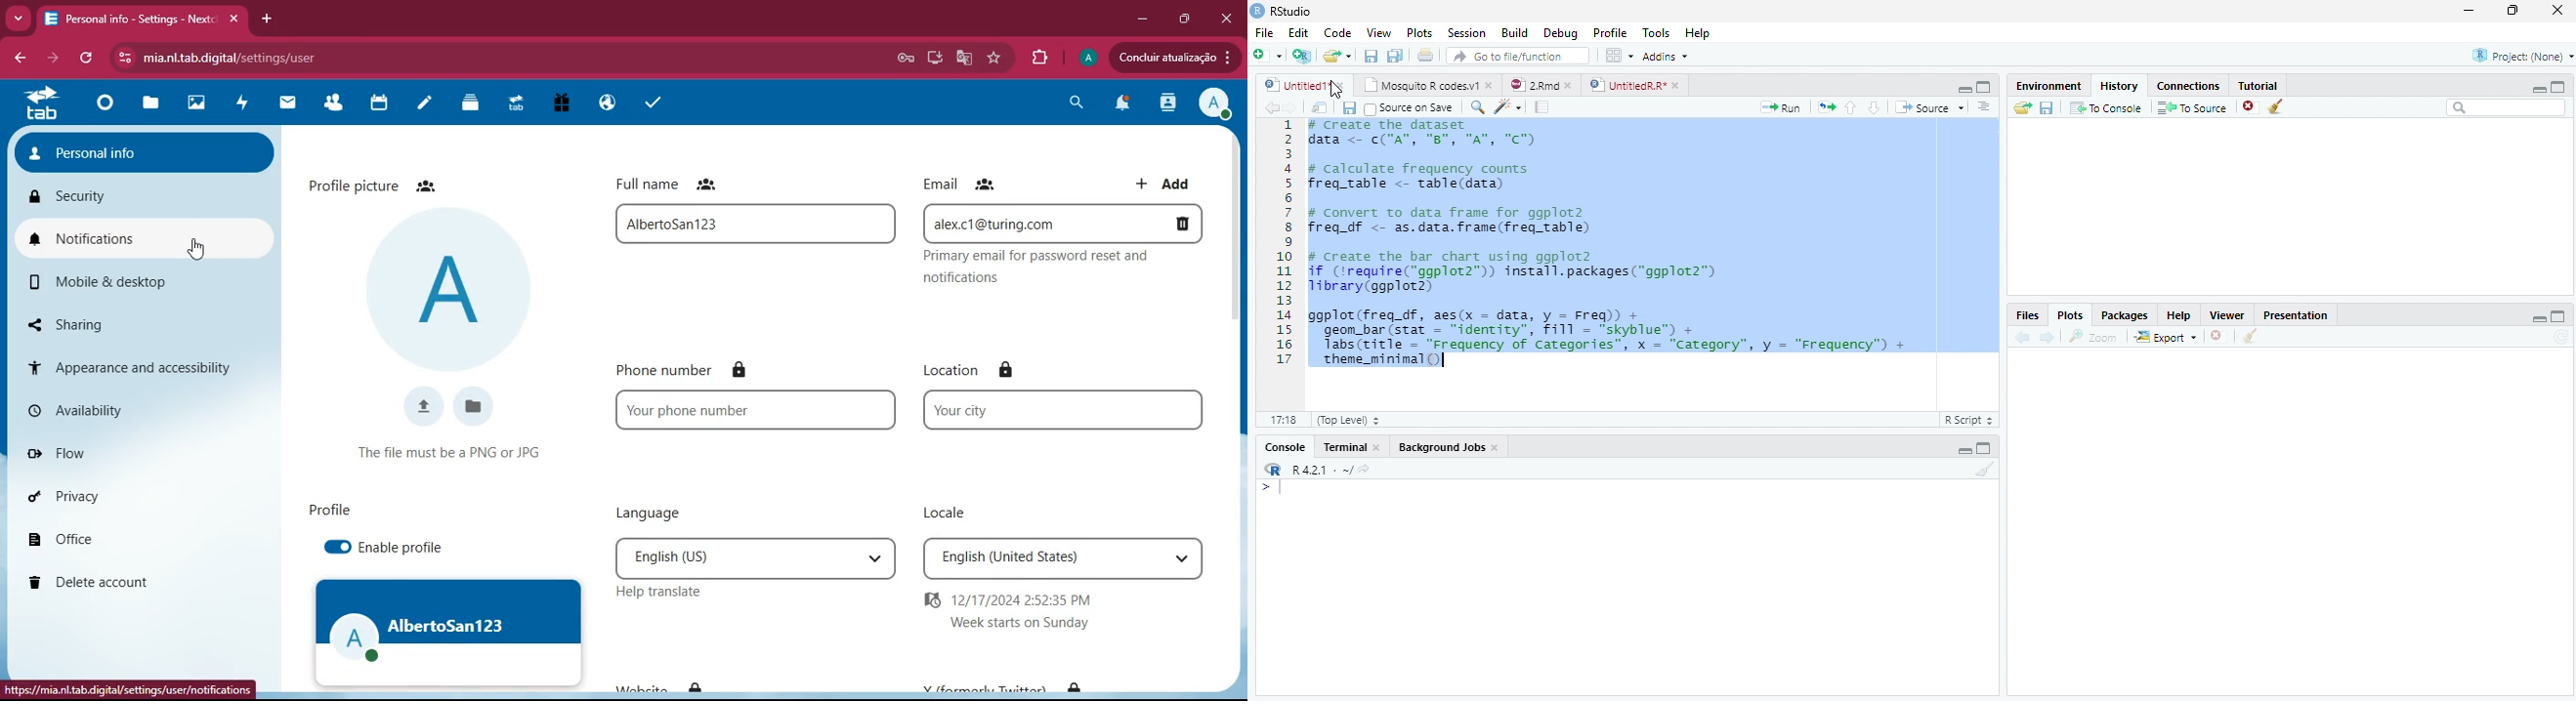  Describe the element at coordinates (1267, 55) in the screenshot. I see `New file` at that location.